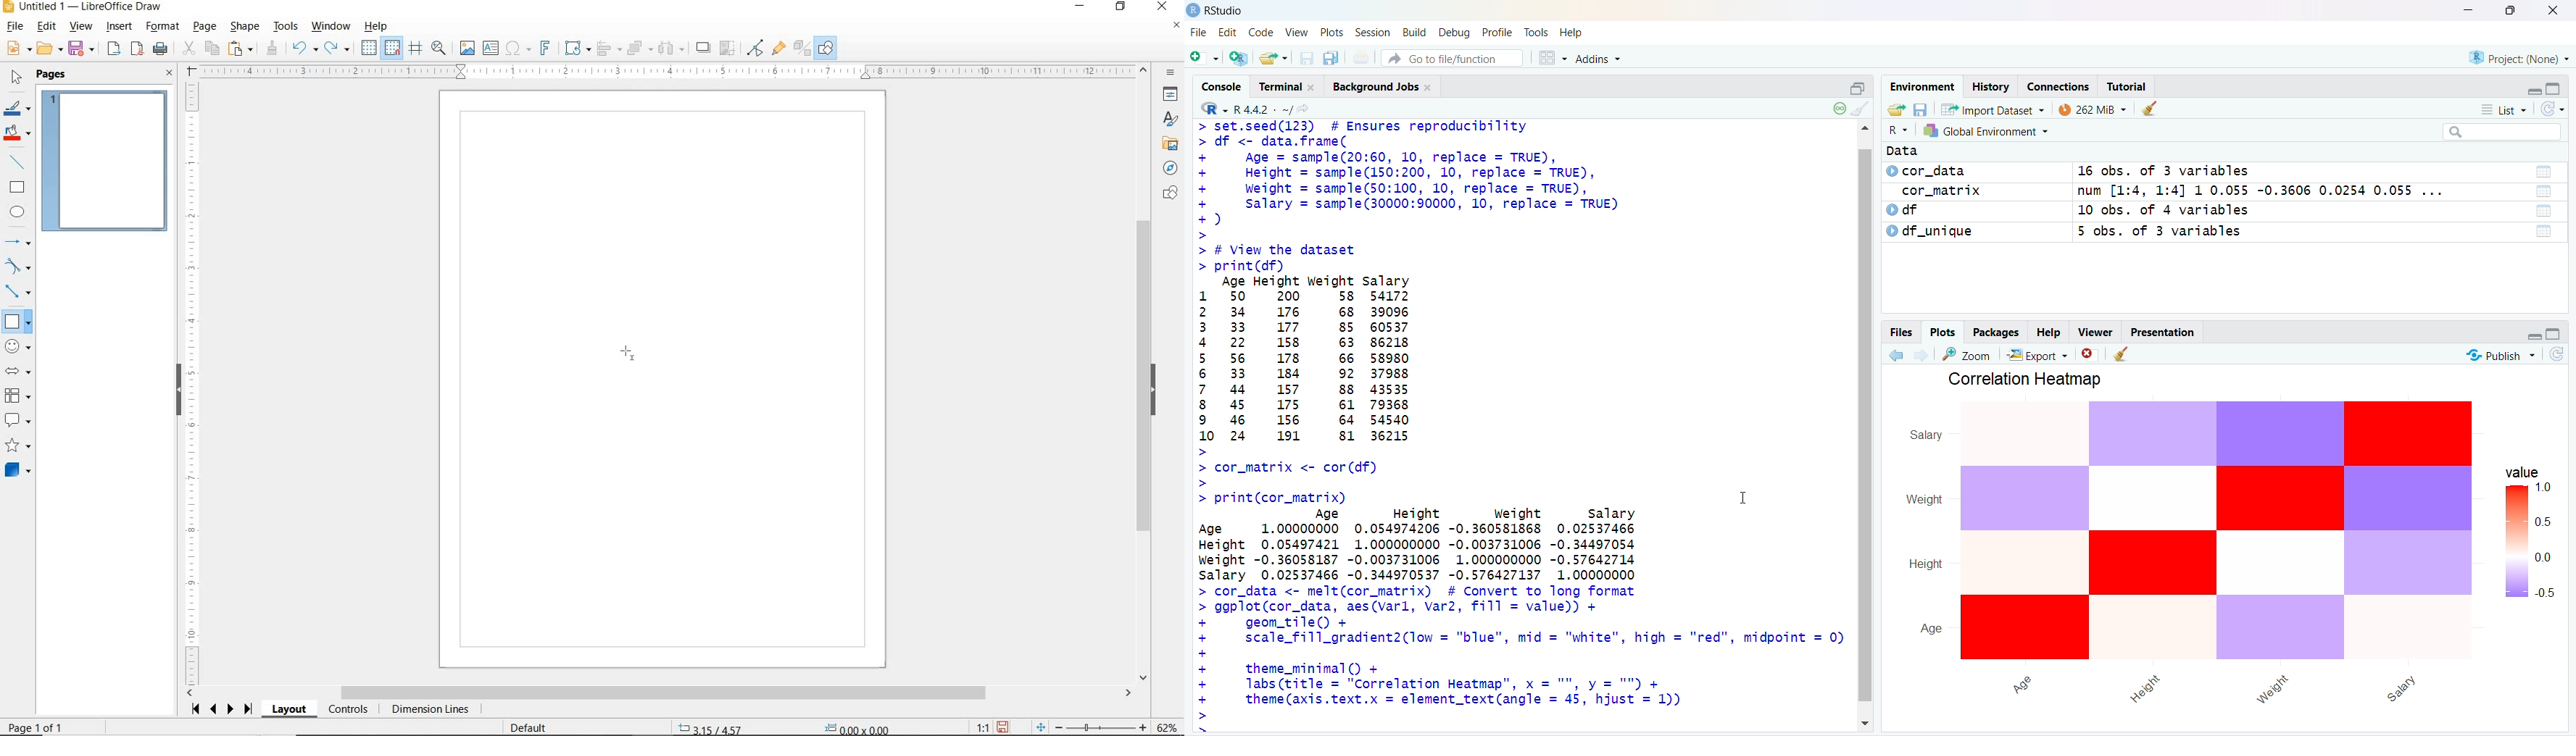 This screenshot has width=2576, height=756. I want to click on Save all open documents (Ctrl + Alt + S), so click(1331, 57).